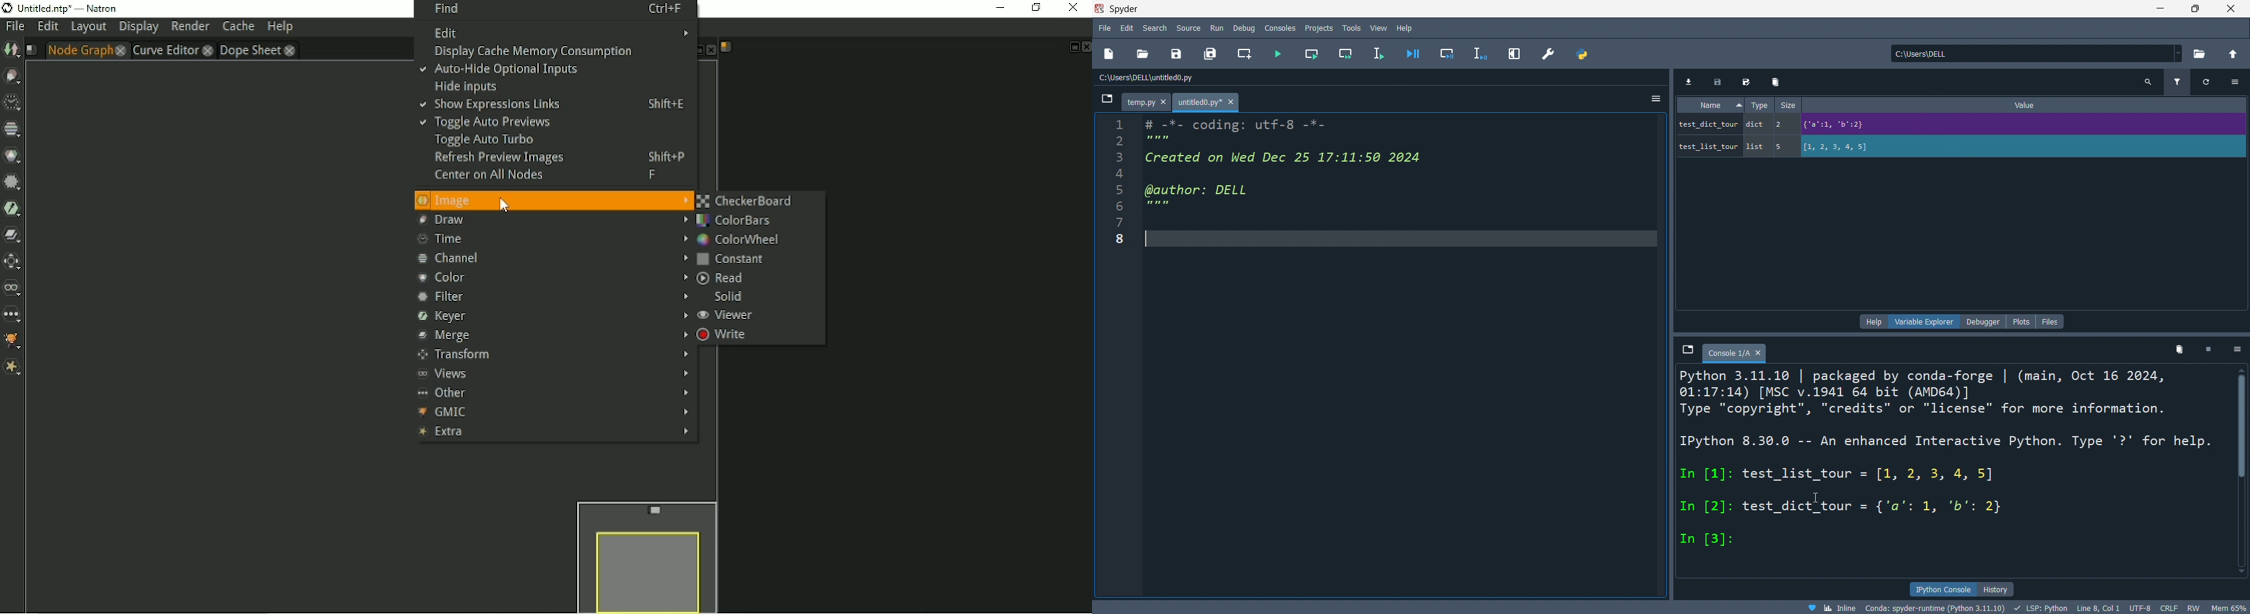 The width and height of the screenshot is (2268, 616). I want to click on help , so click(1872, 322).